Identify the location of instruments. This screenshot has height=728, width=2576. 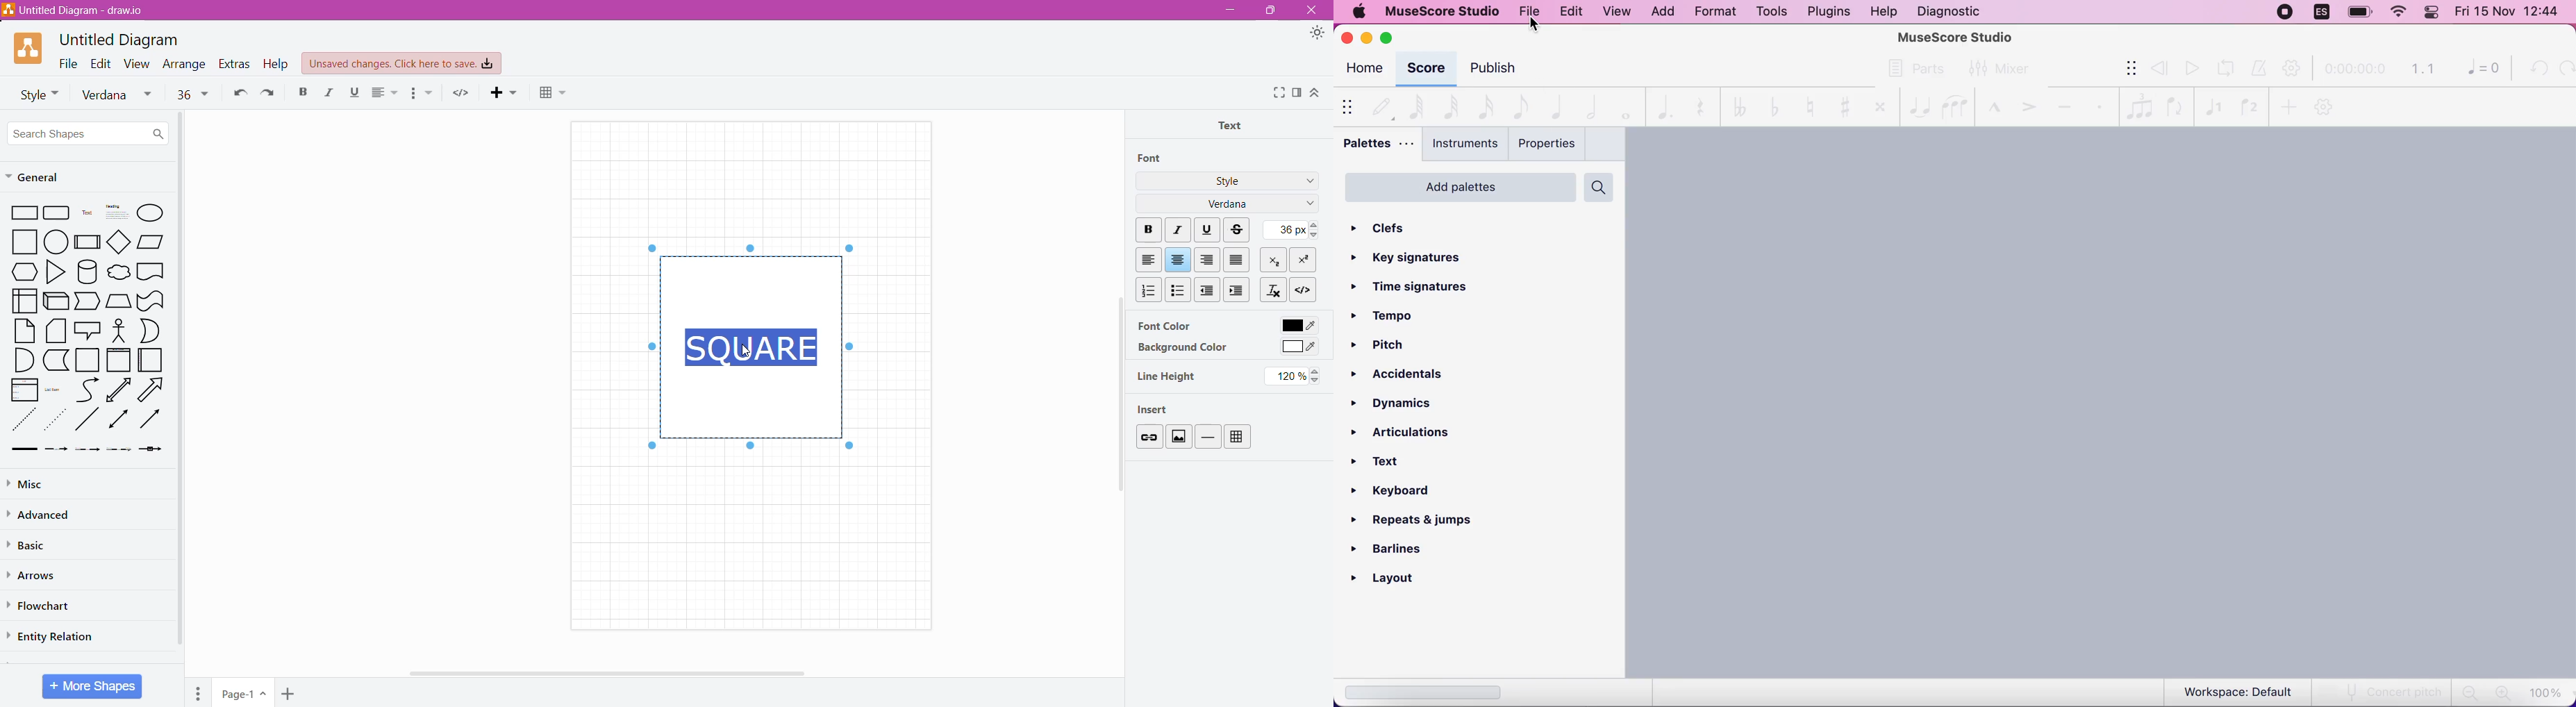
(1461, 146).